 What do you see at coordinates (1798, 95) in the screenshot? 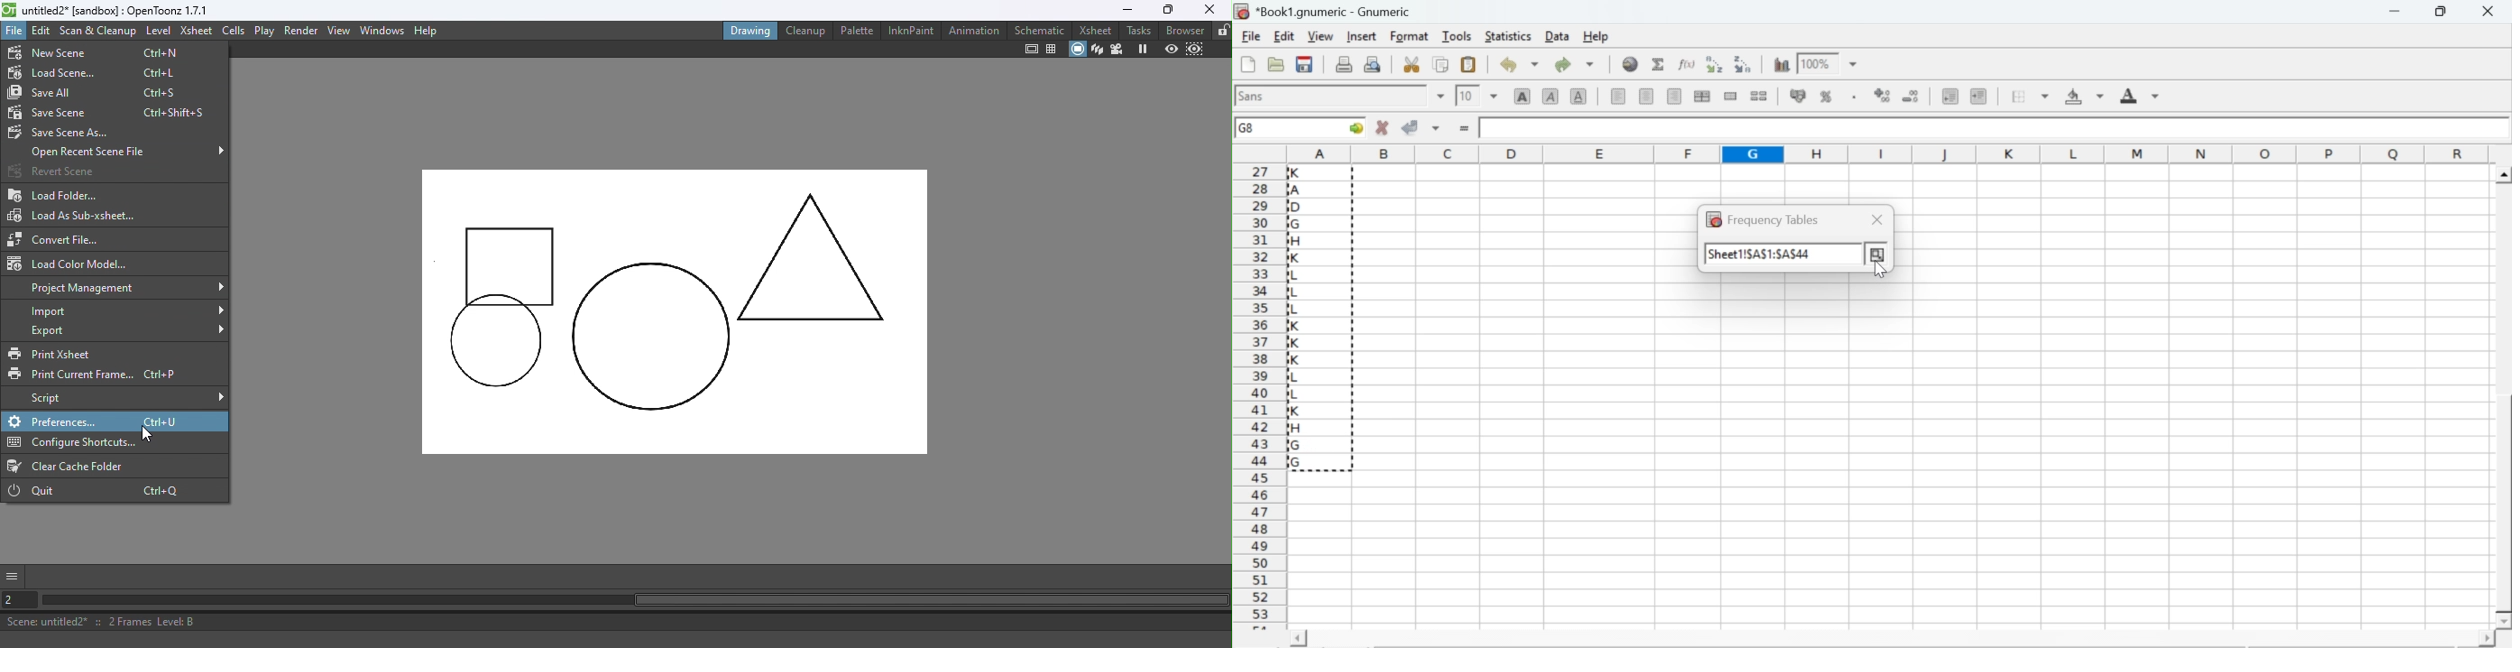
I see `format selection as accounting` at bounding box center [1798, 95].